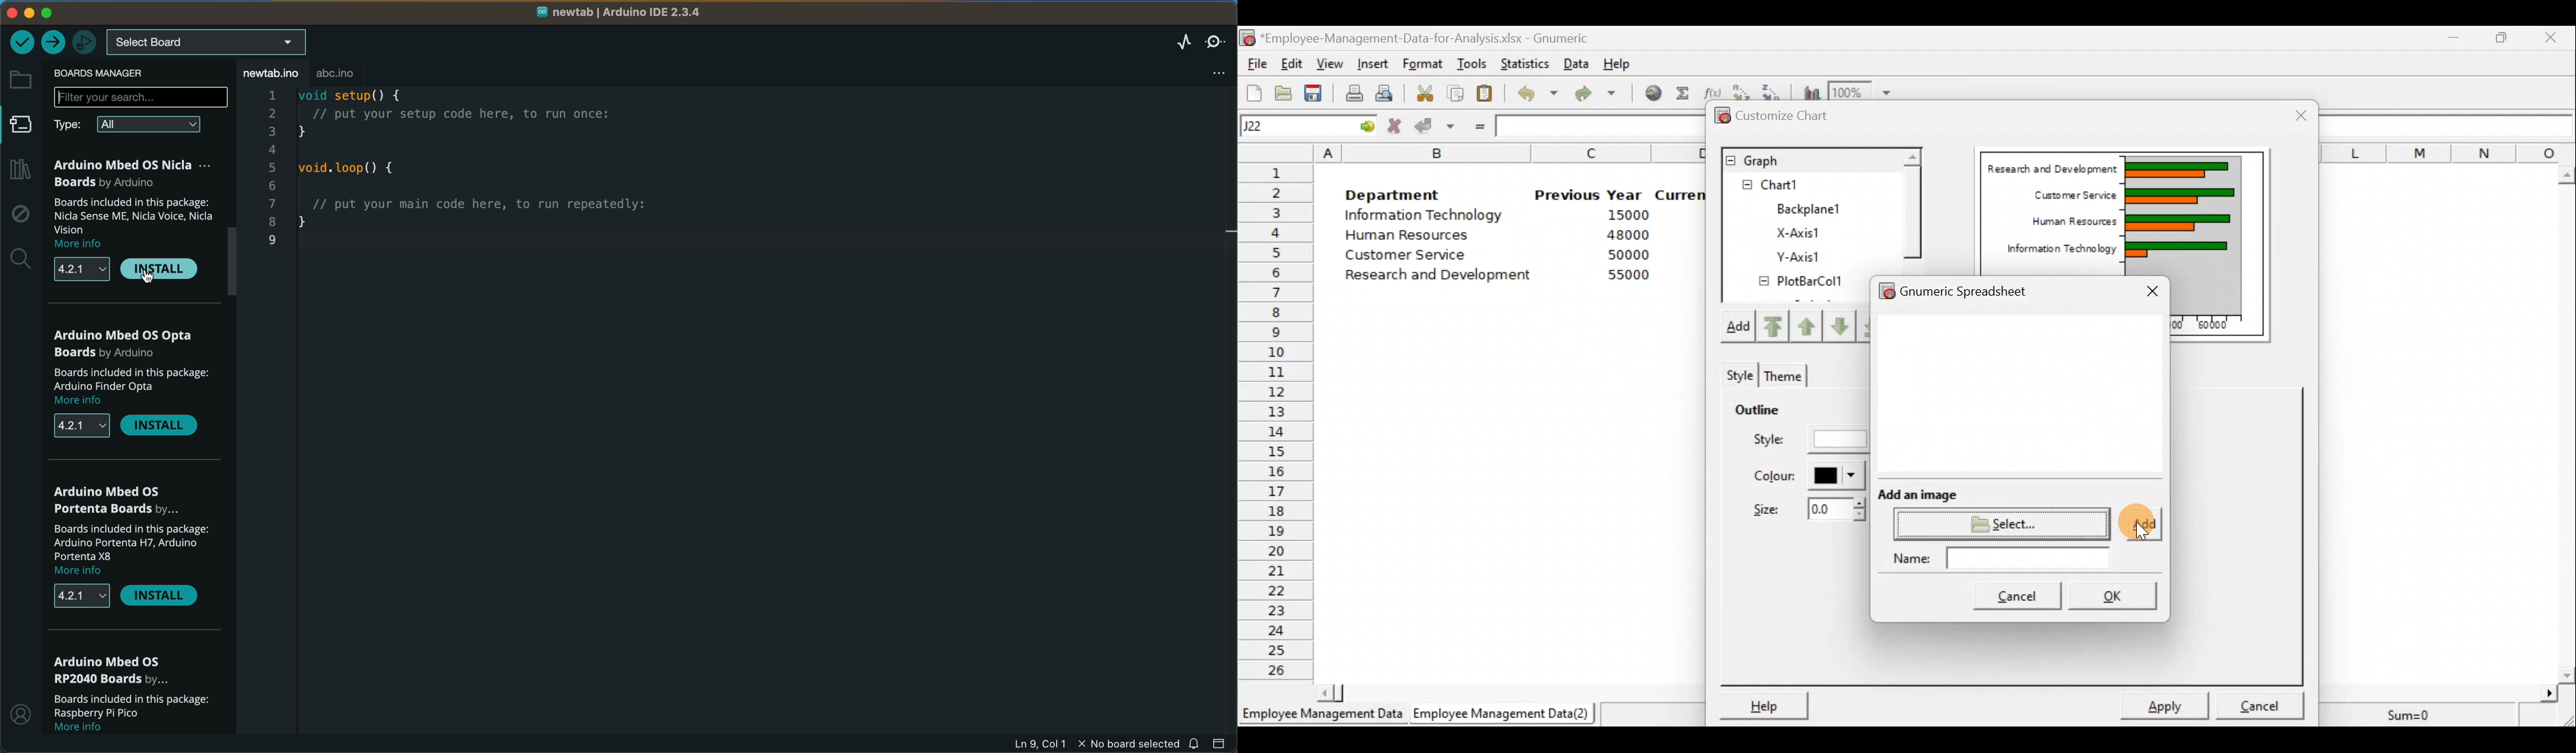 The width and height of the screenshot is (2576, 756). Describe the element at coordinates (1320, 715) in the screenshot. I see `Employee Management Data` at that location.